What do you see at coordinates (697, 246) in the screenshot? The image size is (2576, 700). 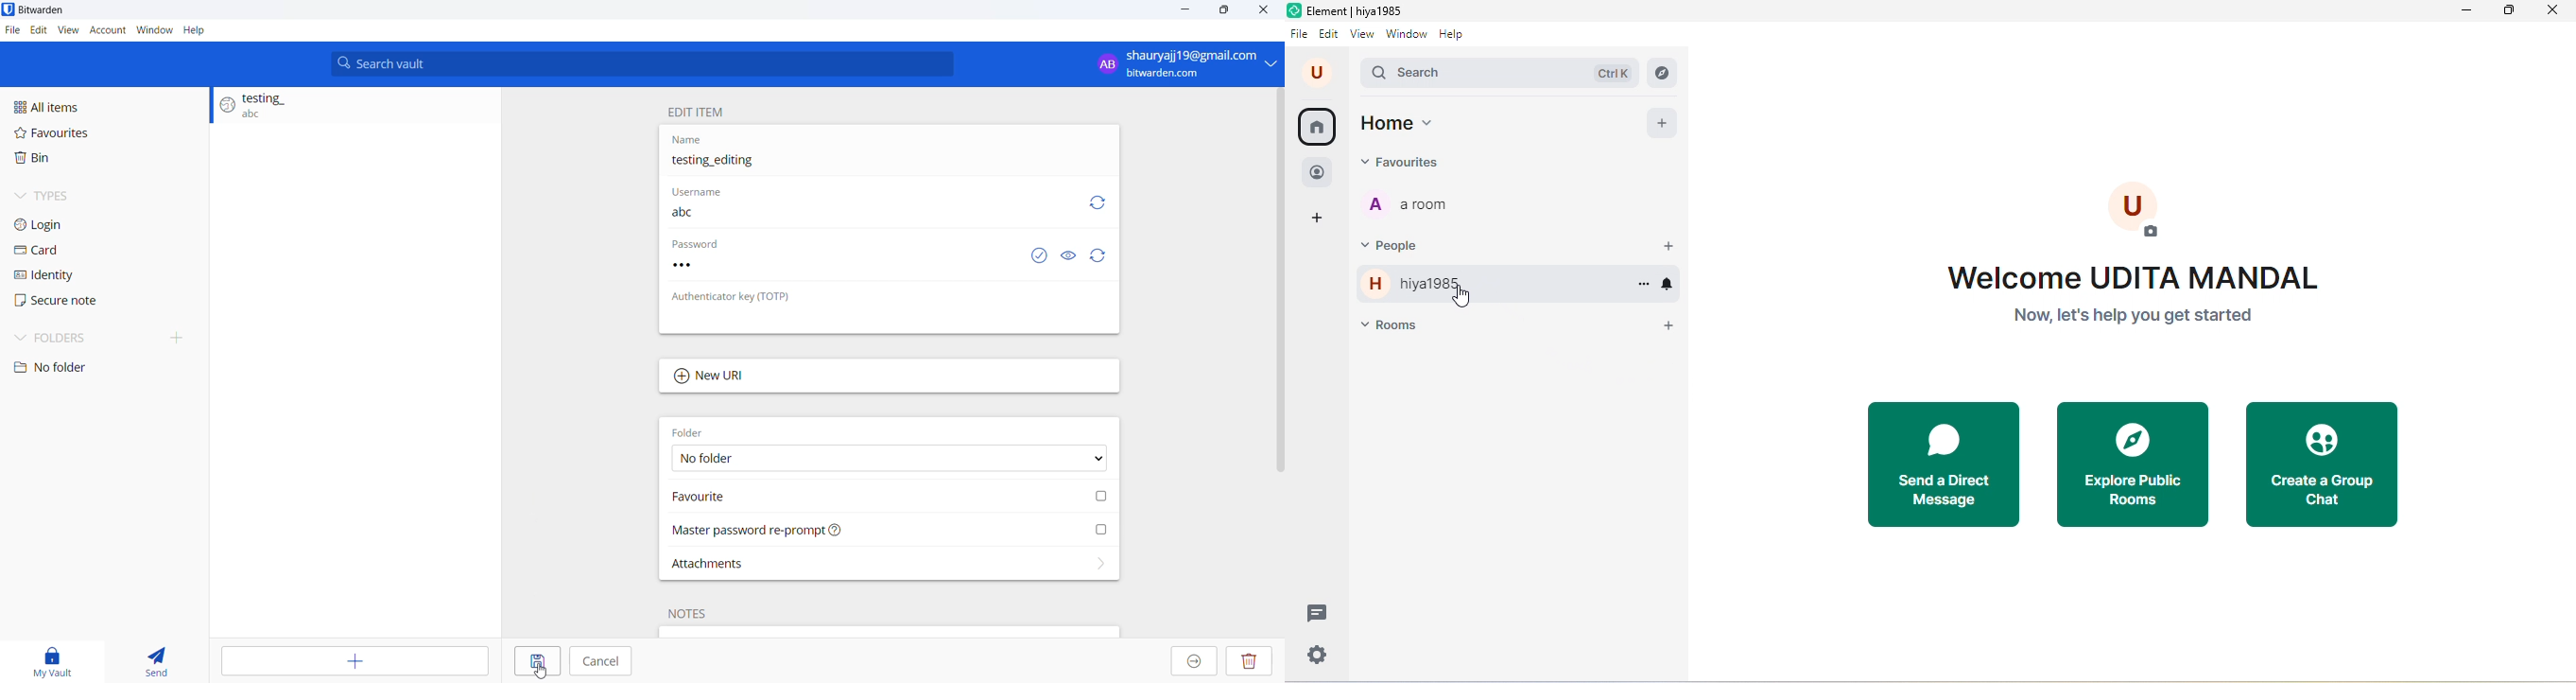 I see `Password Heading` at bounding box center [697, 246].